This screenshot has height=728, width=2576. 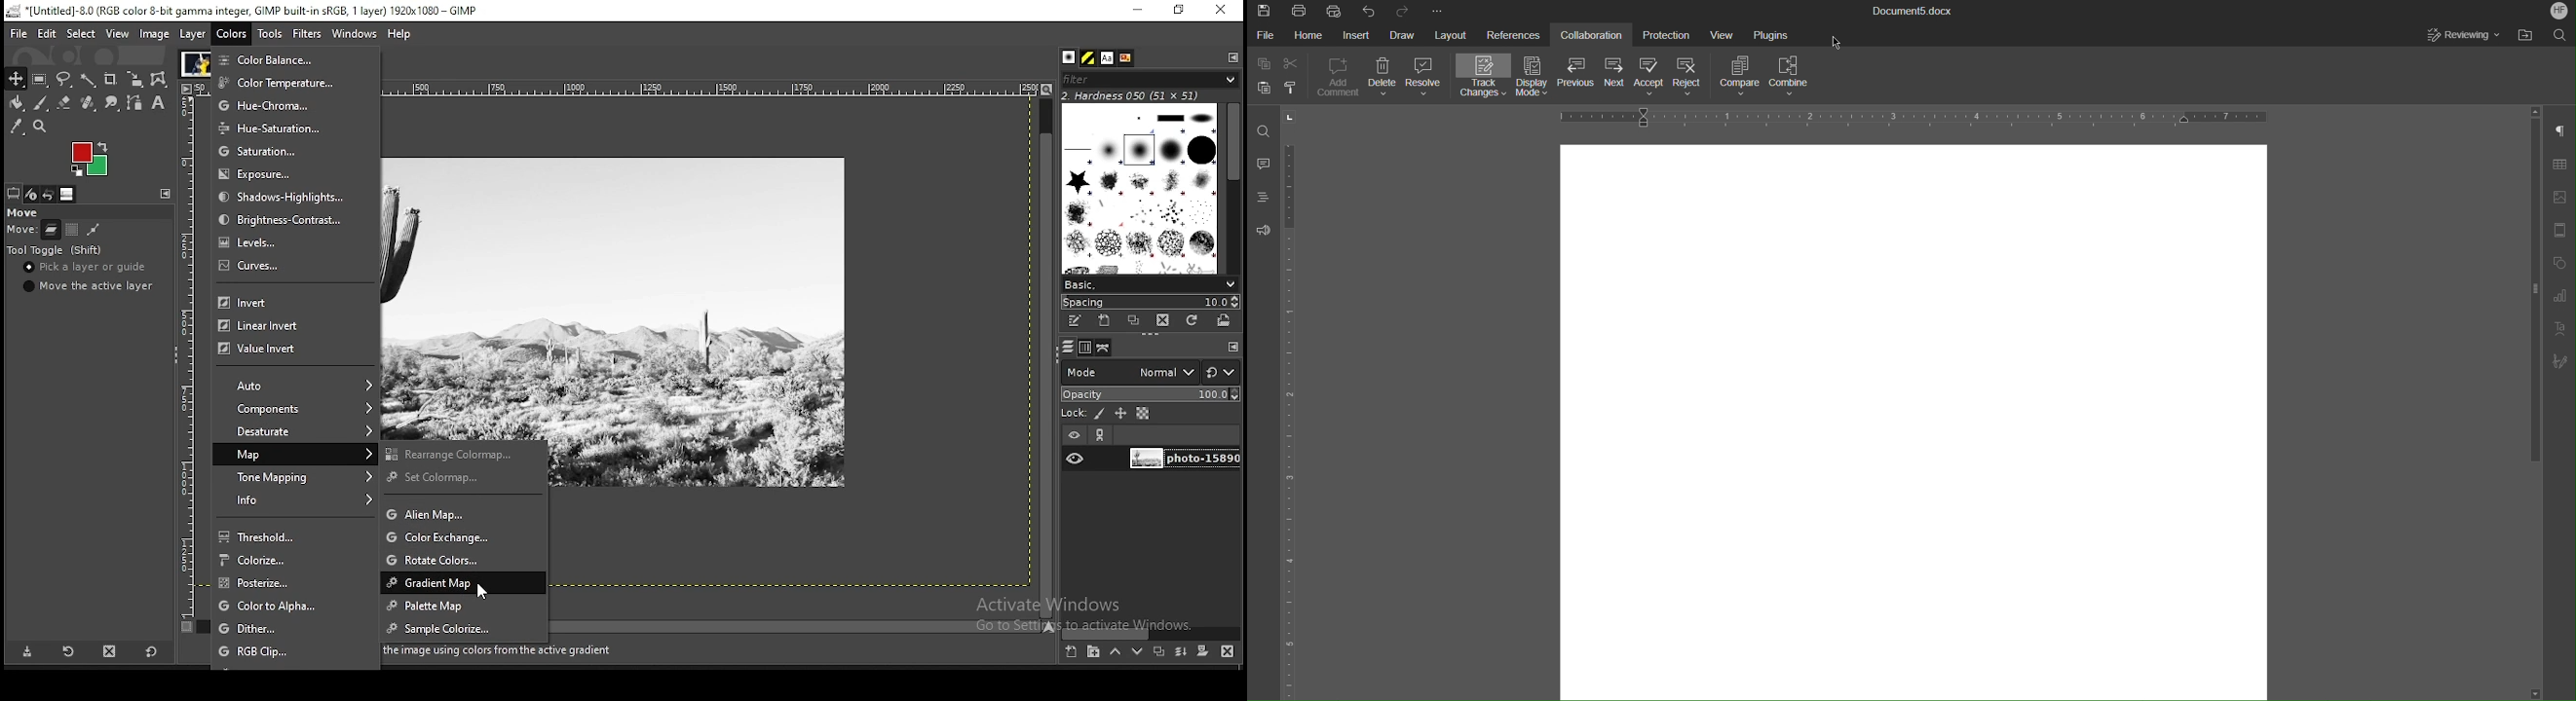 I want to click on color to alpha, so click(x=297, y=607).